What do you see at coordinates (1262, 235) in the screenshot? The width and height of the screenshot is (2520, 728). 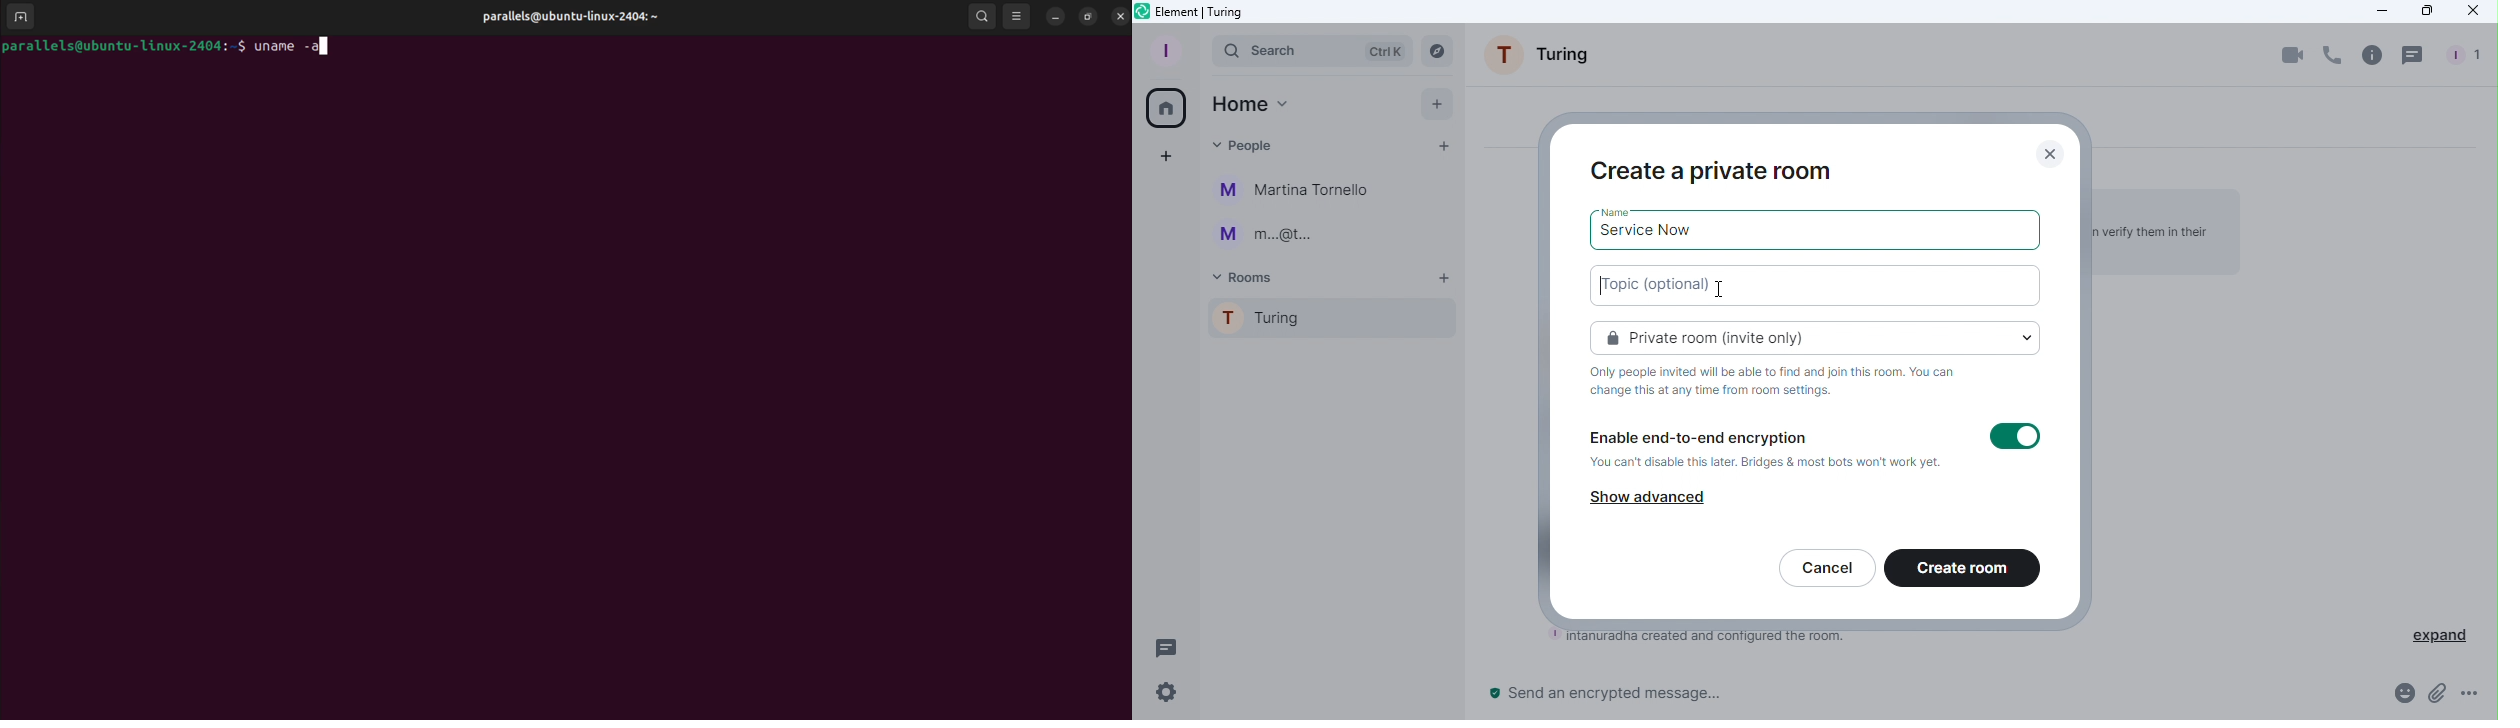 I see `m...@t..` at bounding box center [1262, 235].